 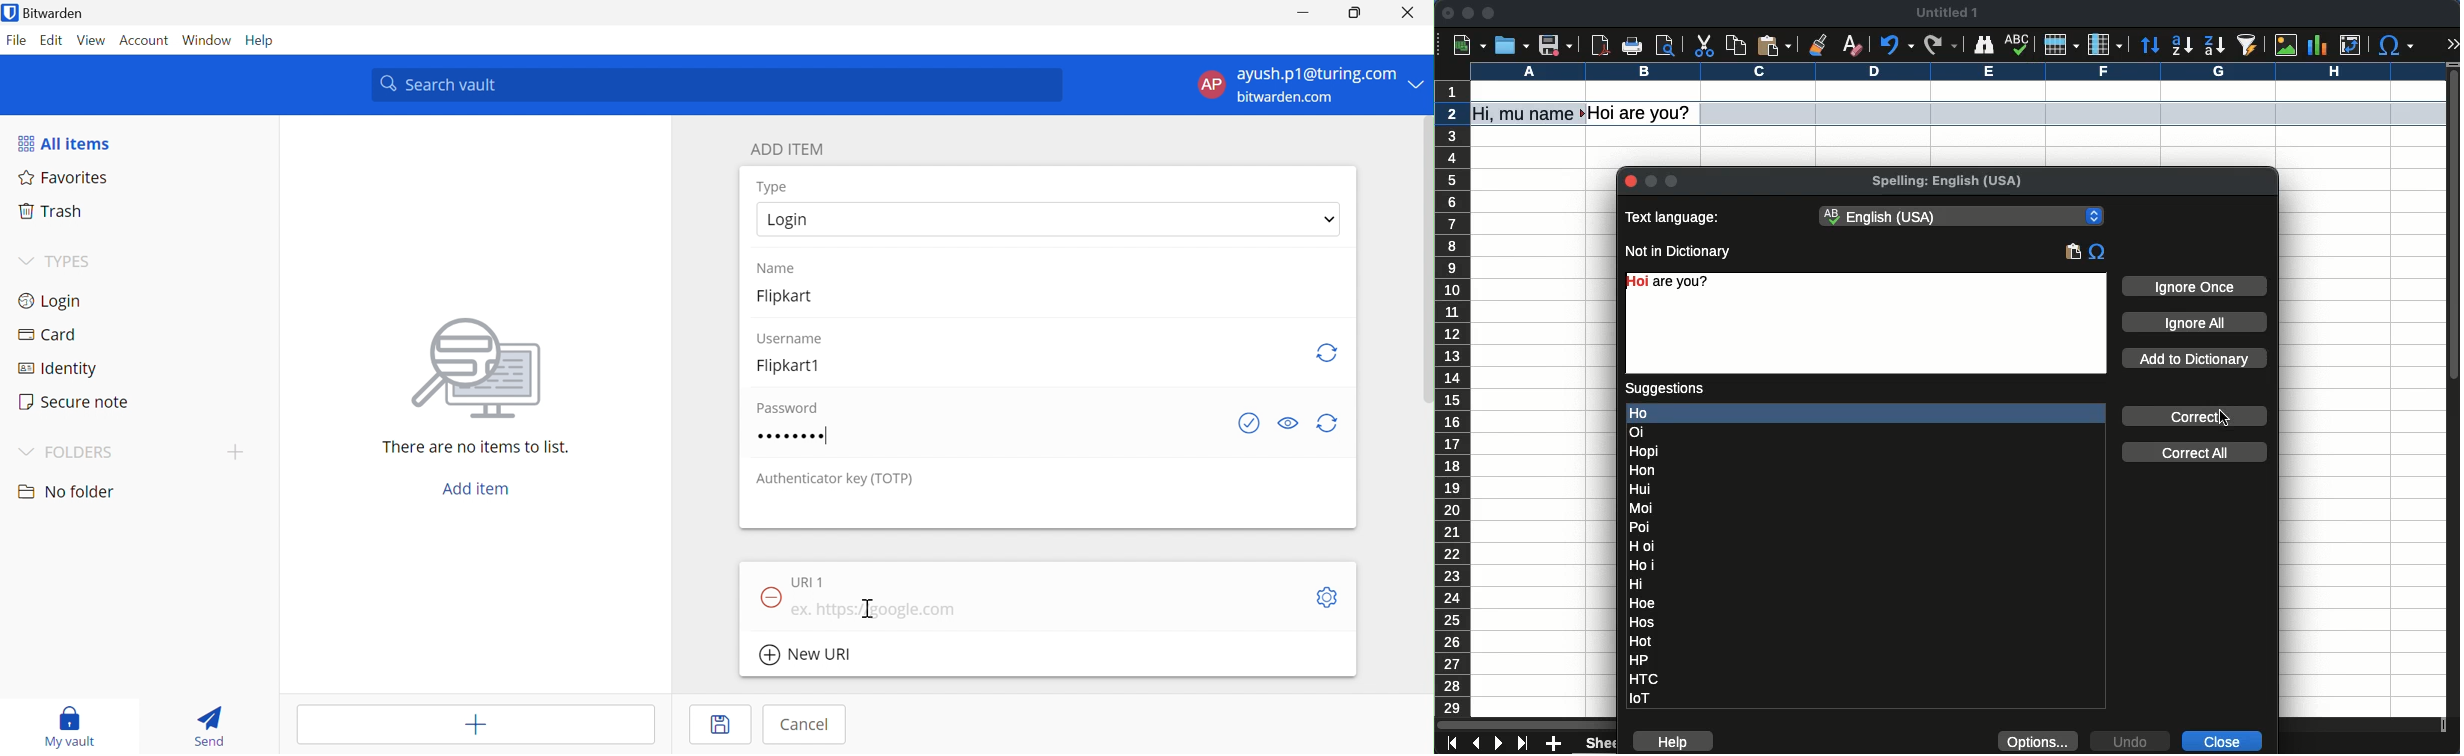 I want to click on eg. https://google.com, so click(x=874, y=610).